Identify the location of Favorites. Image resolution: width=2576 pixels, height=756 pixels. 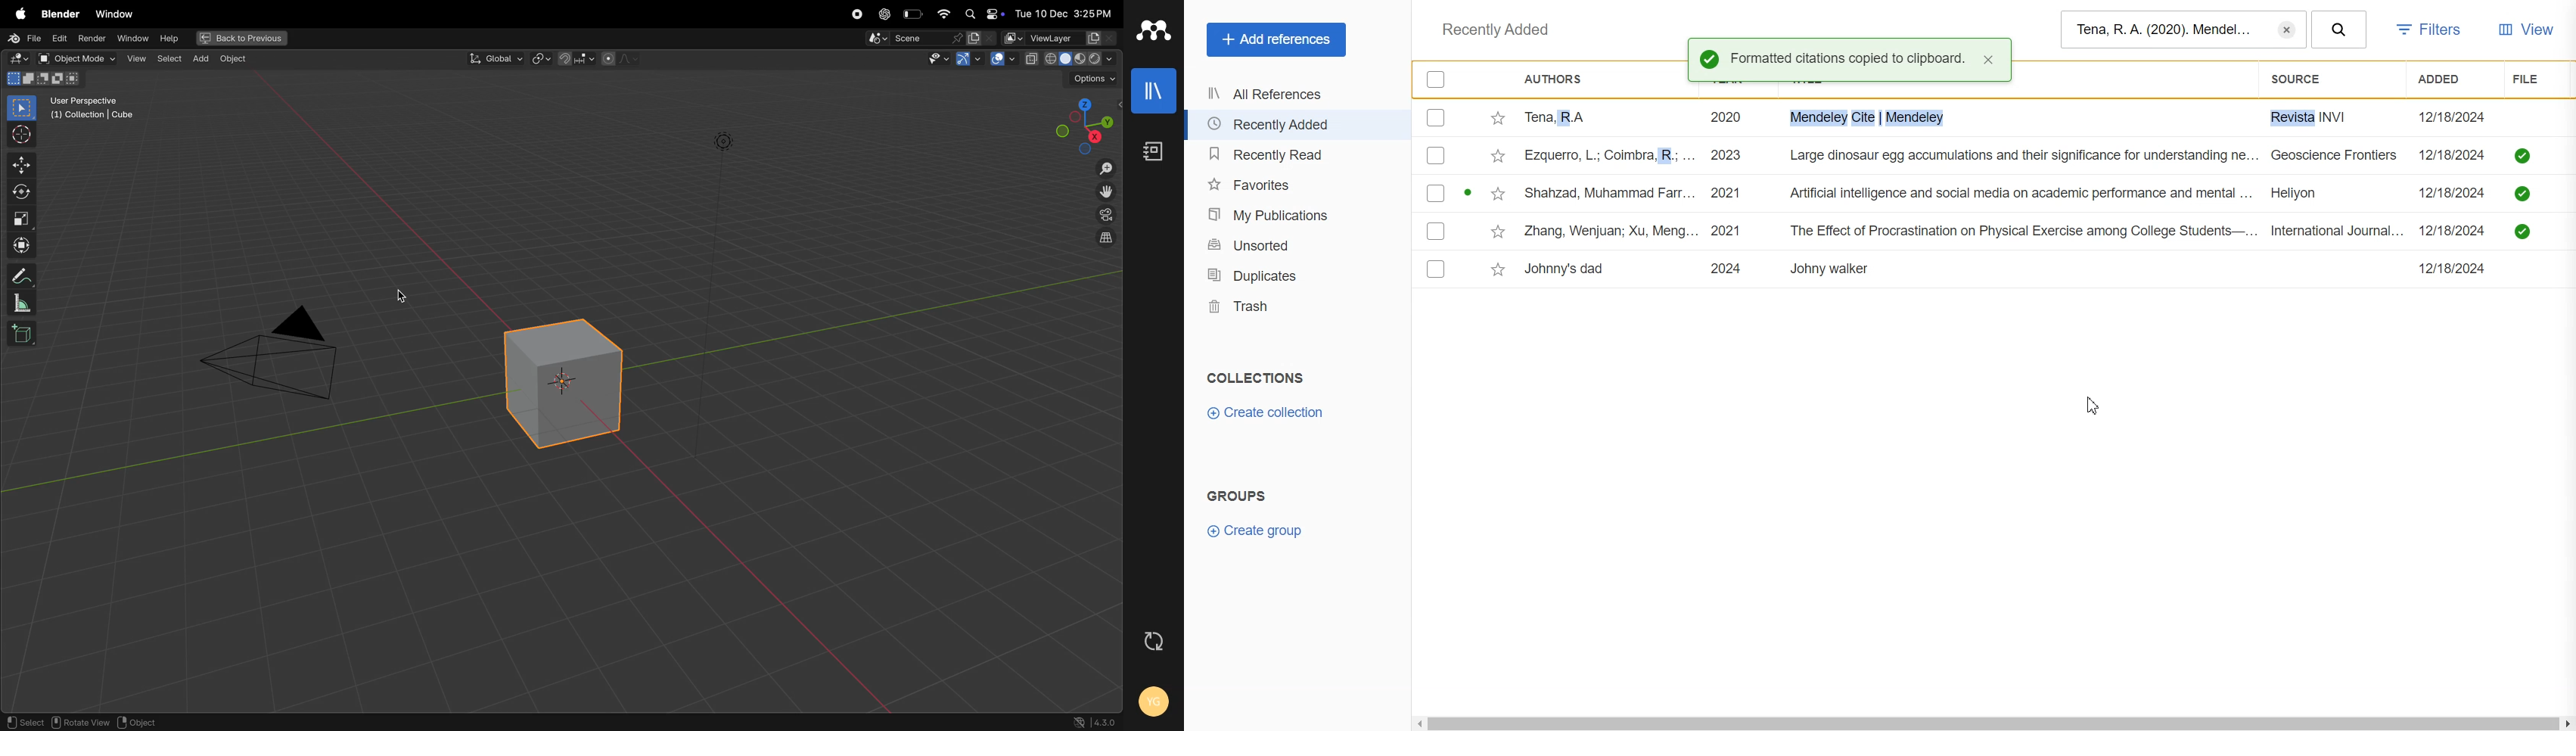
(1297, 184).